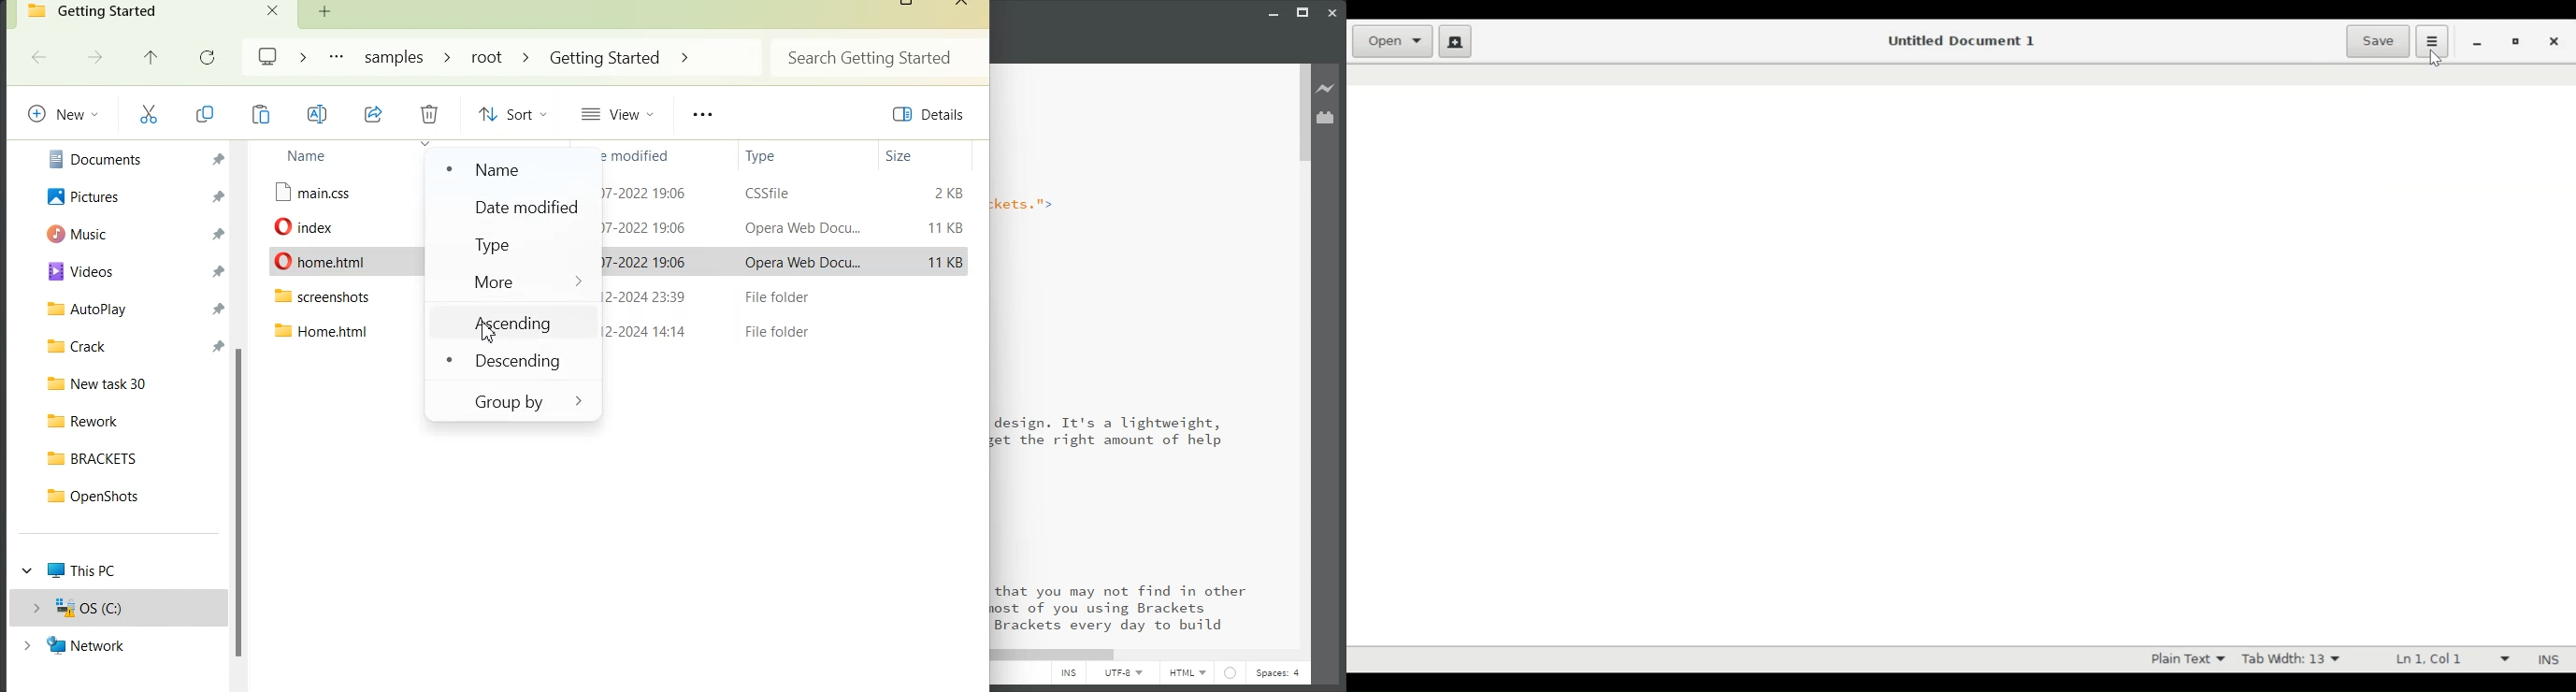  I want to click on More, so click(335, 57).